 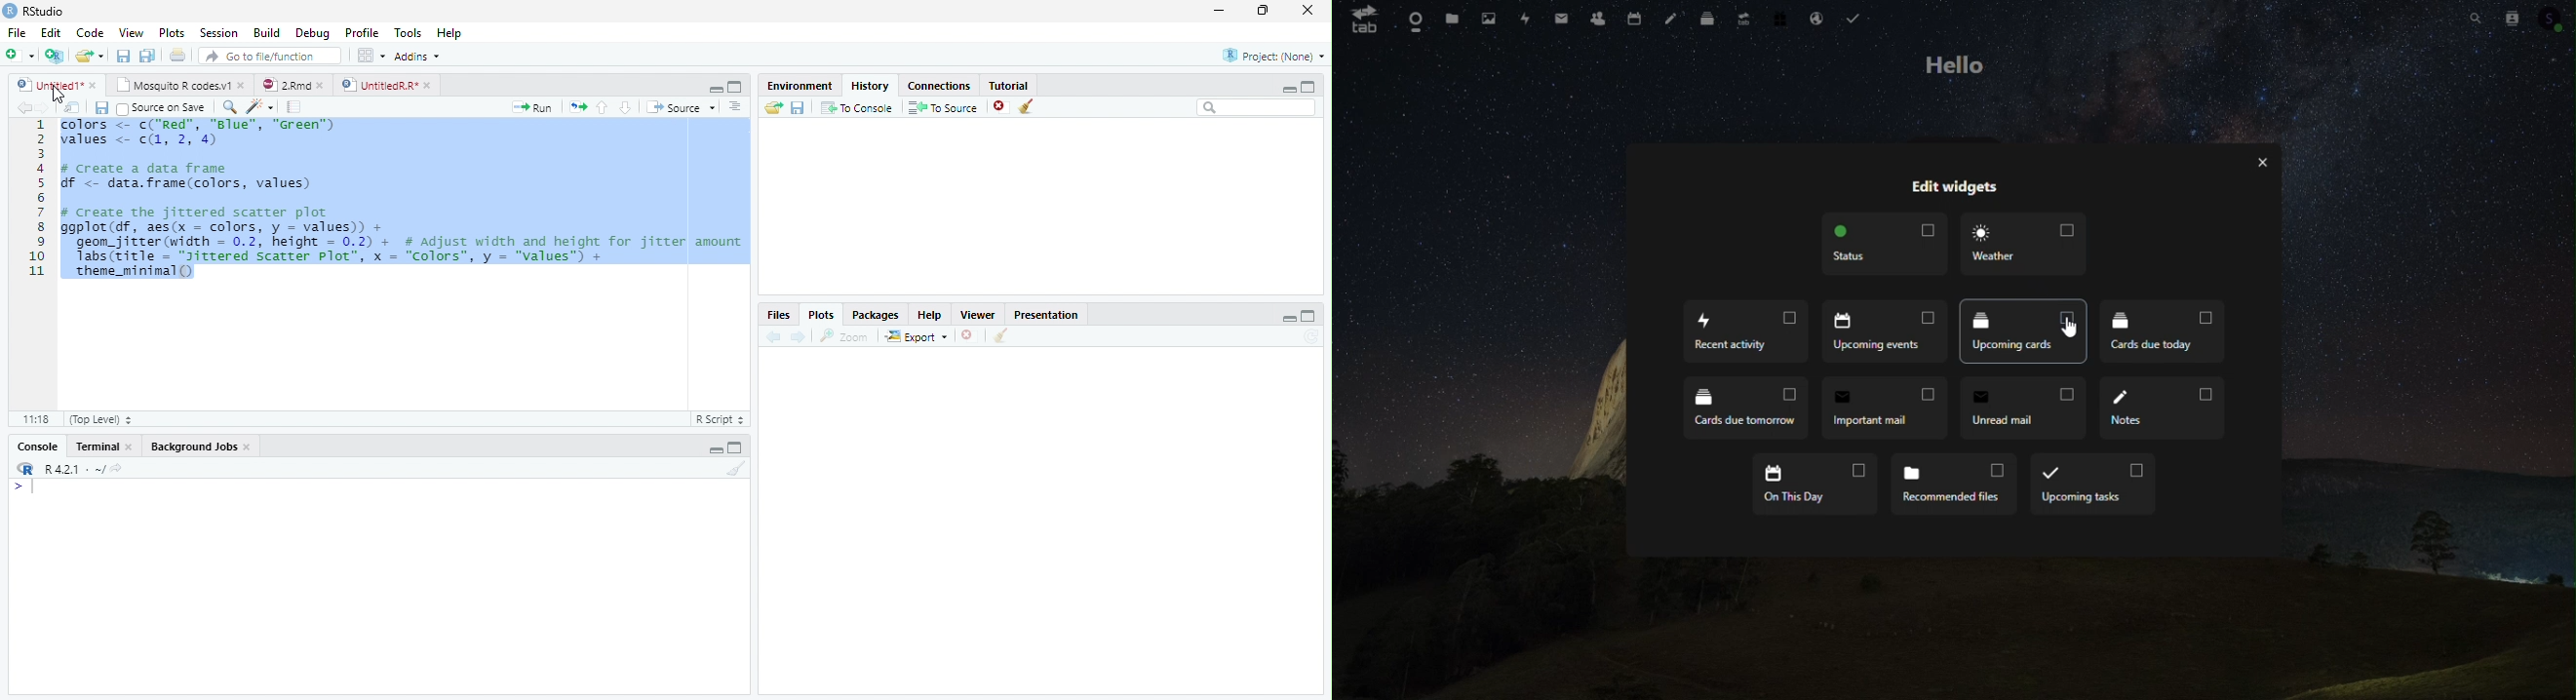 I want to click on RStudio, so click(x=34, y=12).